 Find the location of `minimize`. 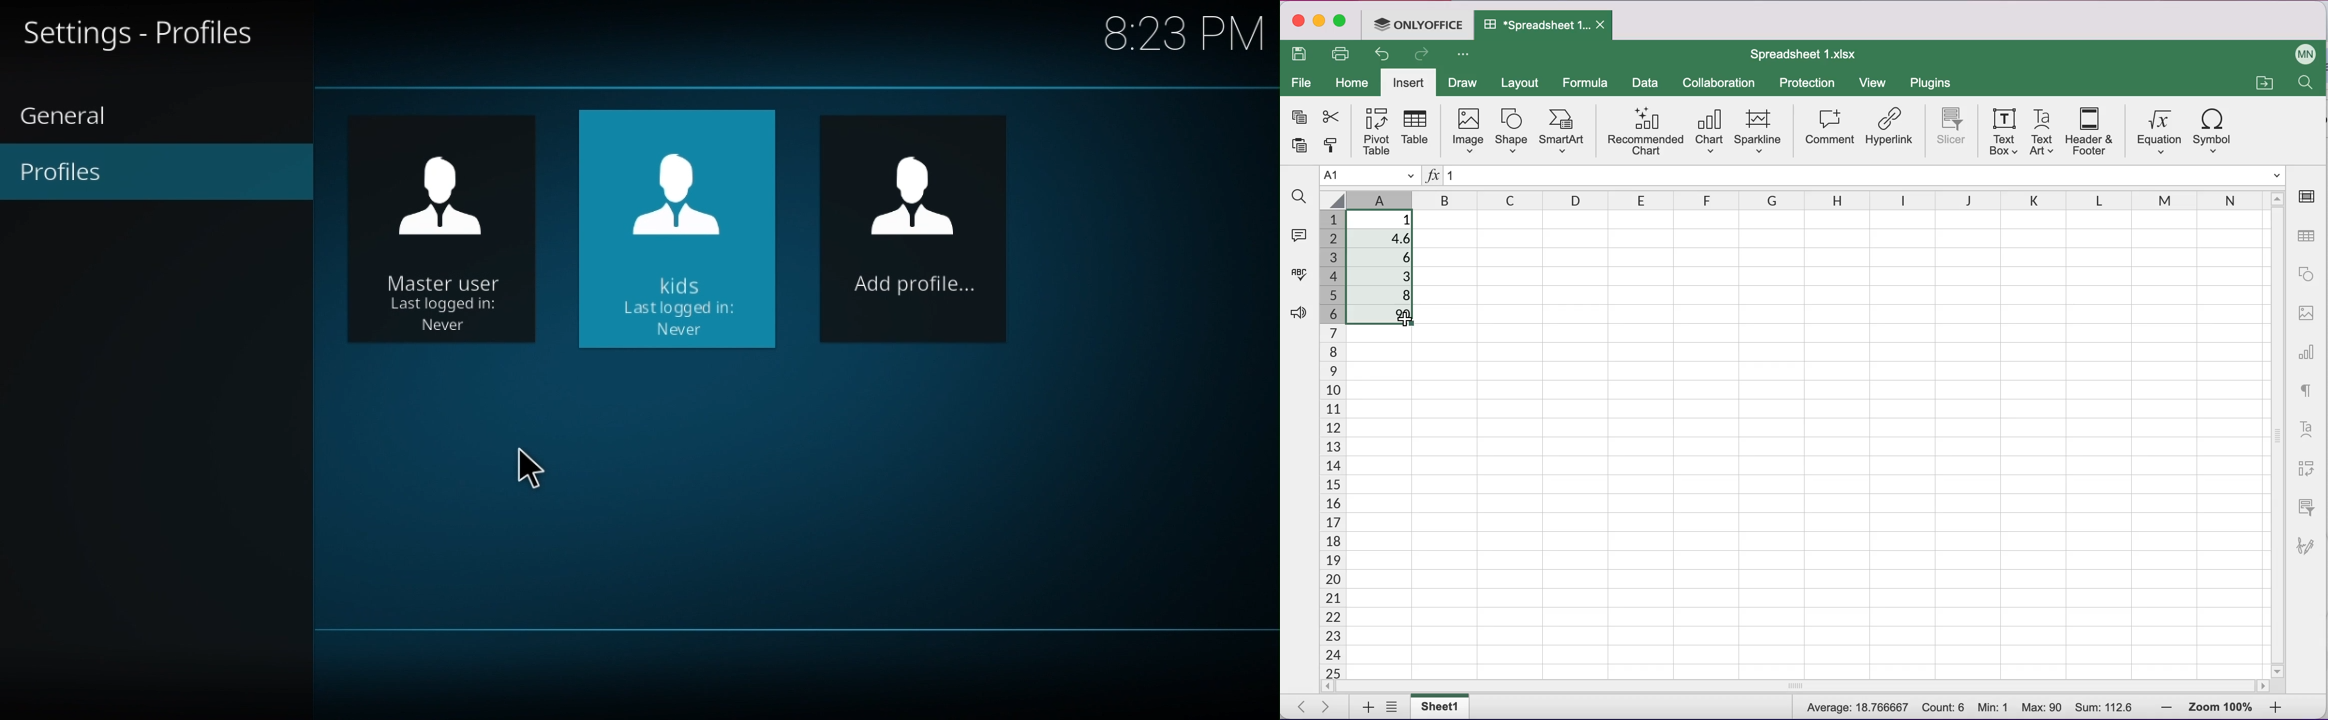

minimize is located at coordinates (1320, 22).